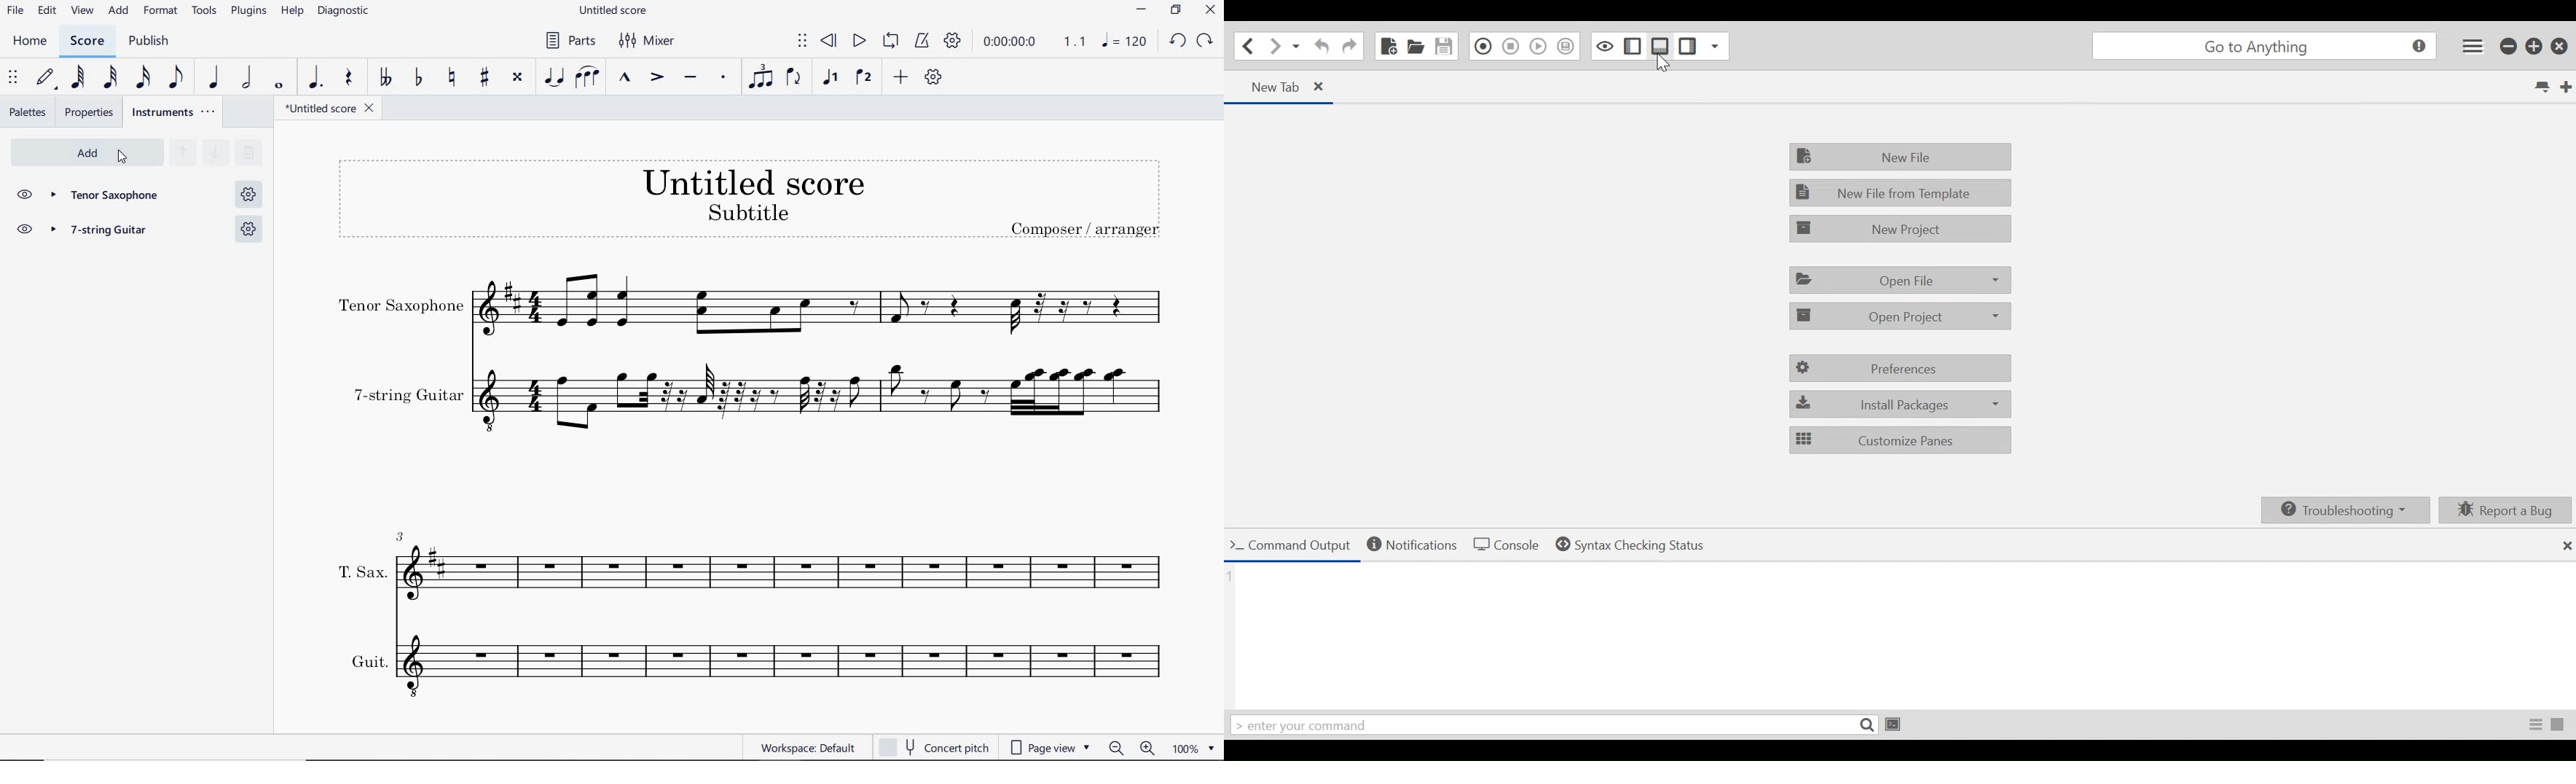 This screenshot has height=784, width=2576. What do you see at coordinates (1032, 44) in the screenshot?
I see `PLAY SPEED` at bounding box center [1032, 44].